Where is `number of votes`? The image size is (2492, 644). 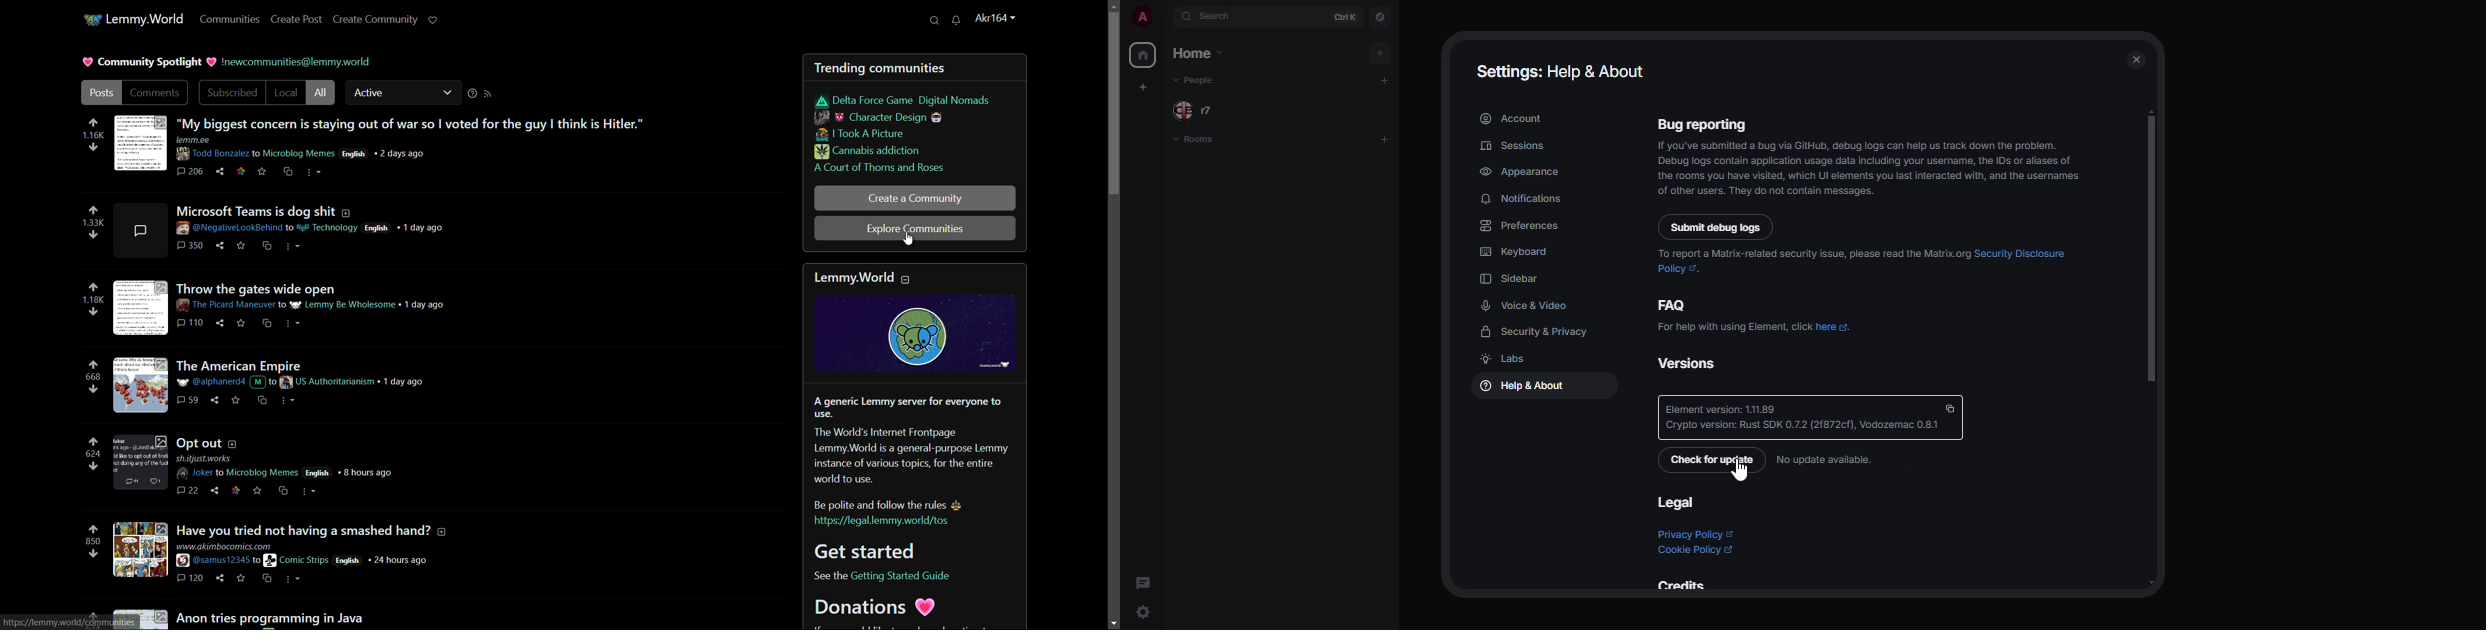
number of votes is located at coordinates (93, 376).